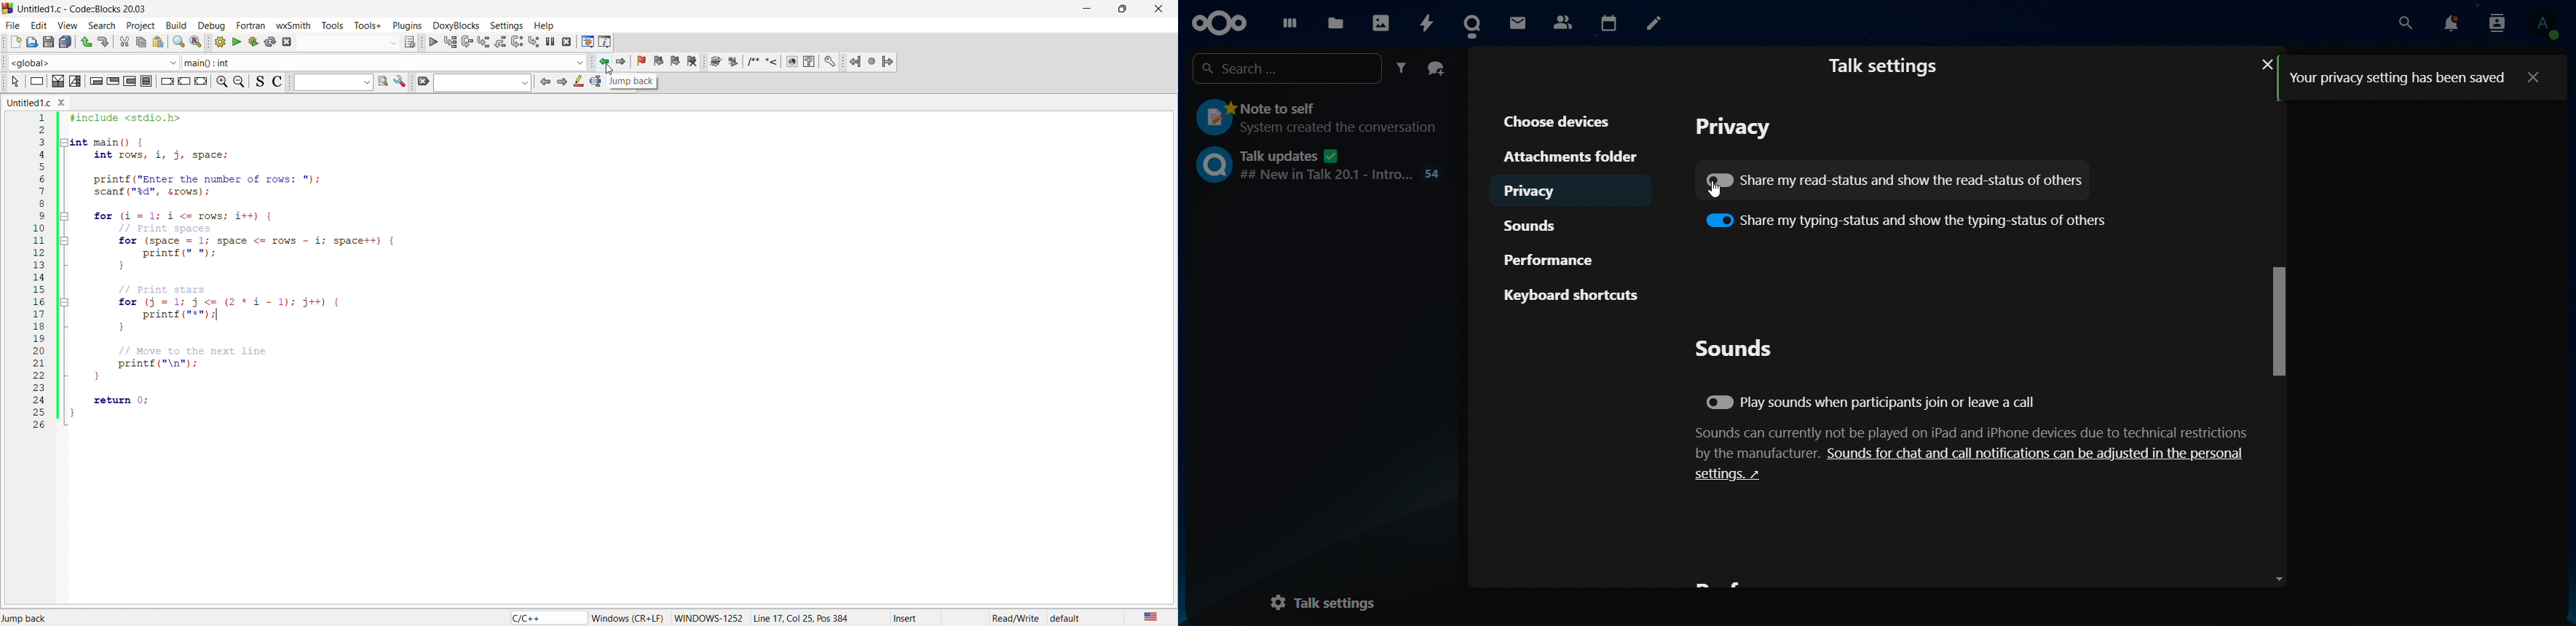  I want to click on settings, so click(400, 82).